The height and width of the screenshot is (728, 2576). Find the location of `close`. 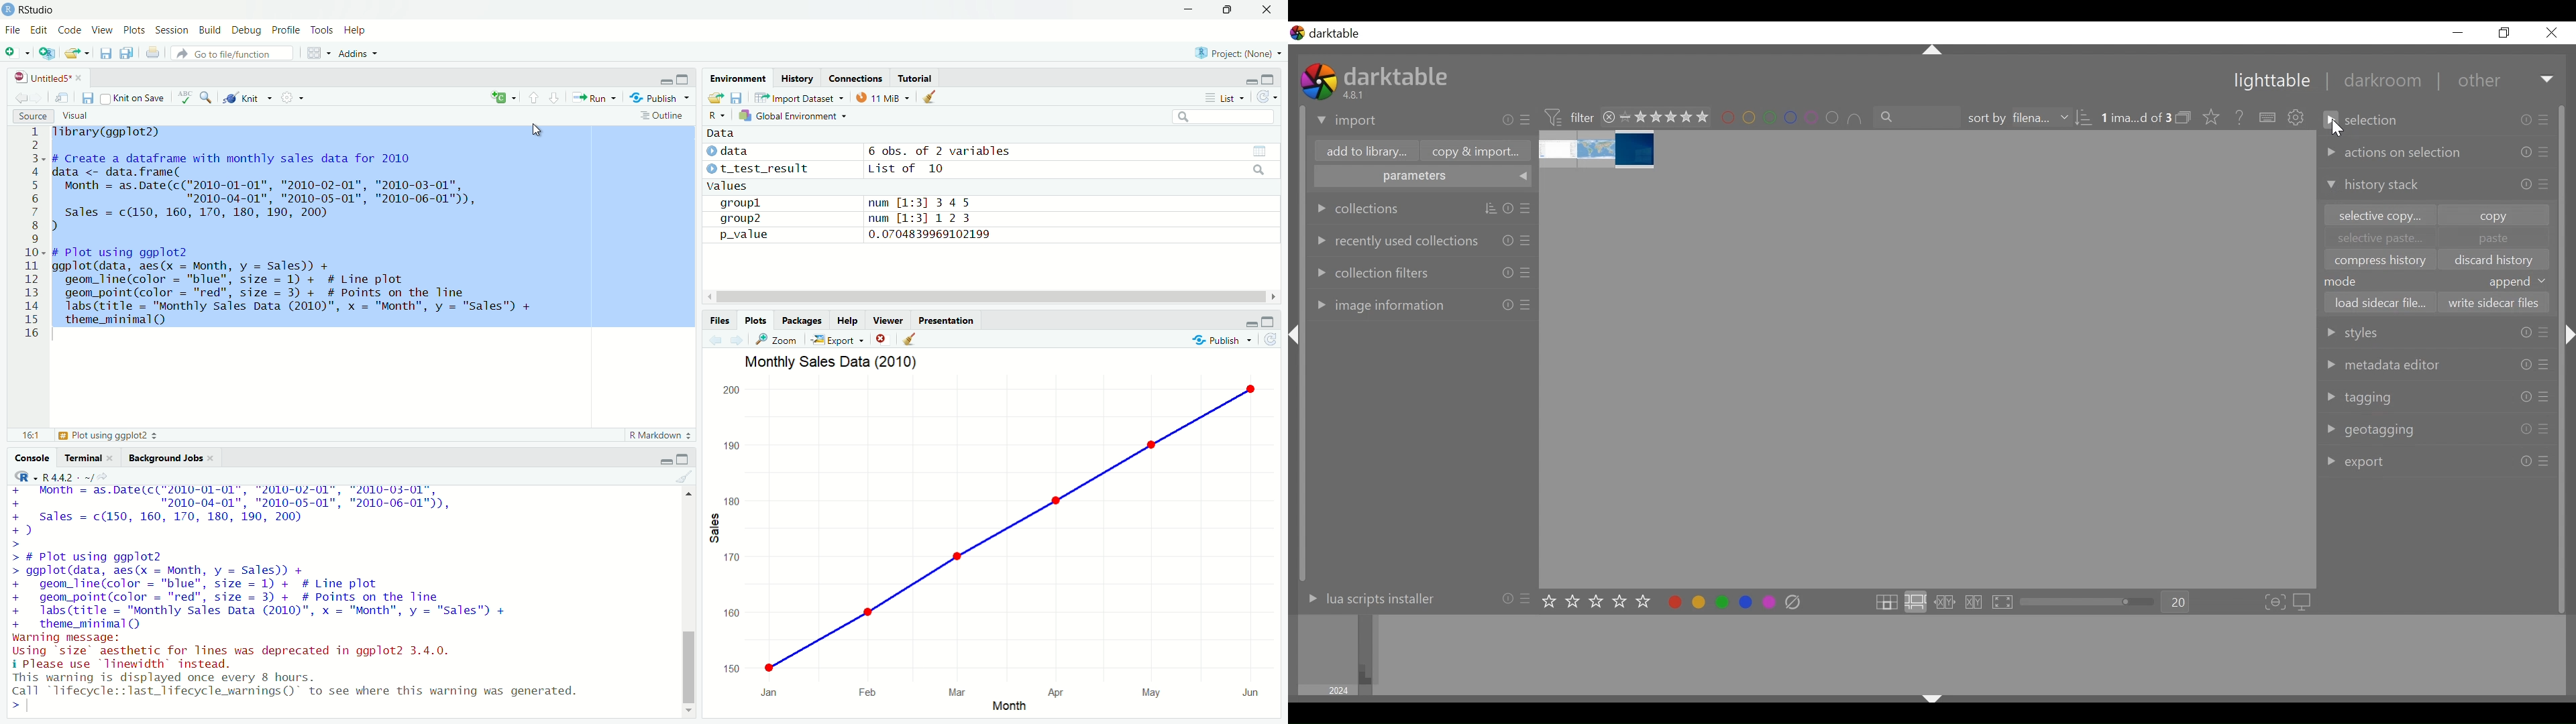

close is located at coordinates (883, 339).